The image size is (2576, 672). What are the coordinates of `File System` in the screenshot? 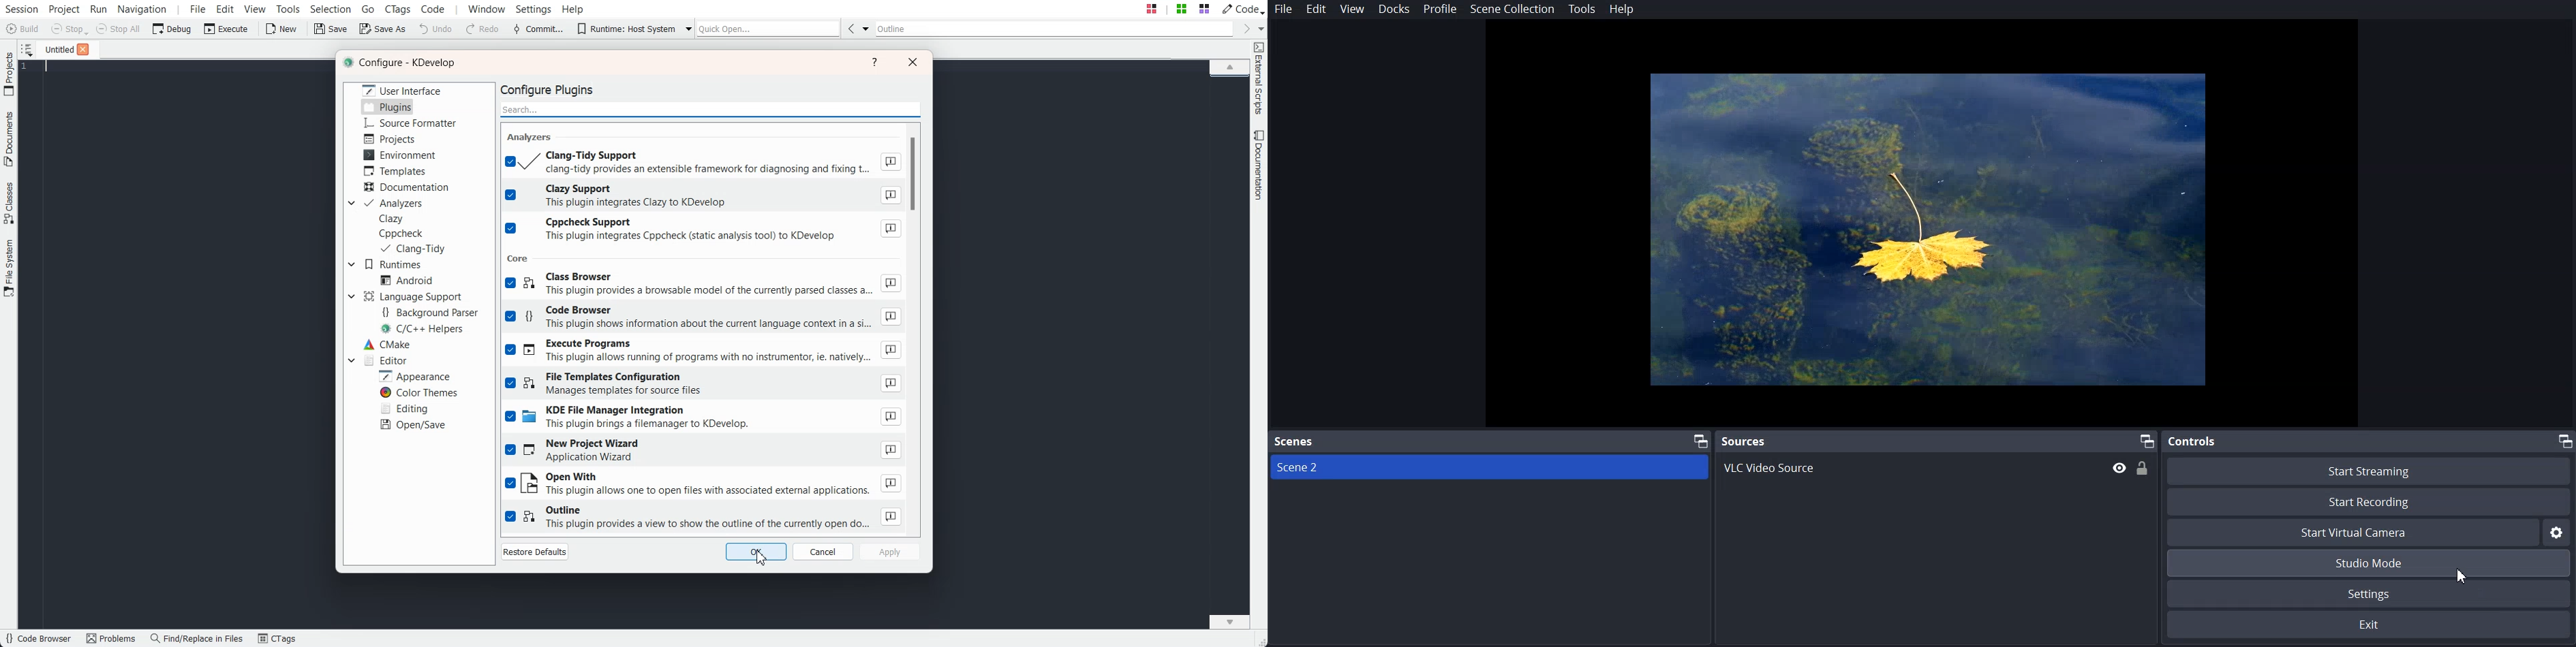 It's located at (9, 269).